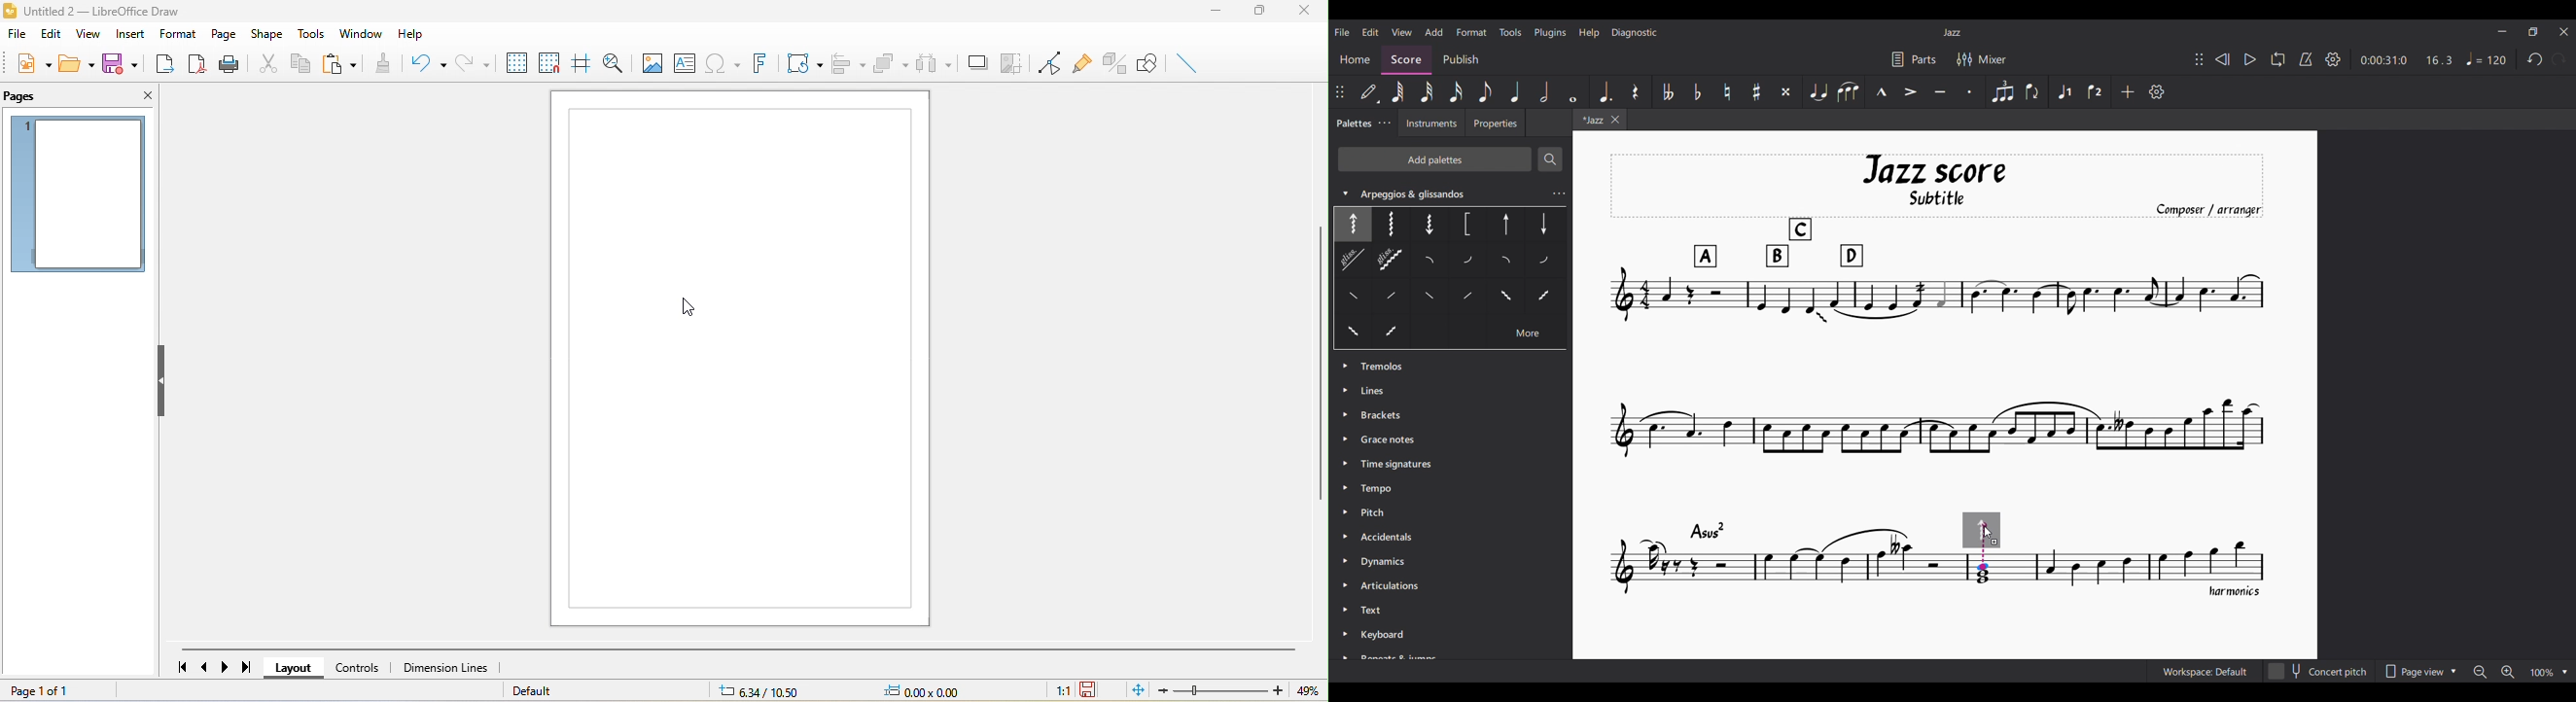 The image size is (2576, 728). What do you see at coordinates (1382, 416) in the screenshot?
I see `Brackets` at bounding box center [1382, 416].